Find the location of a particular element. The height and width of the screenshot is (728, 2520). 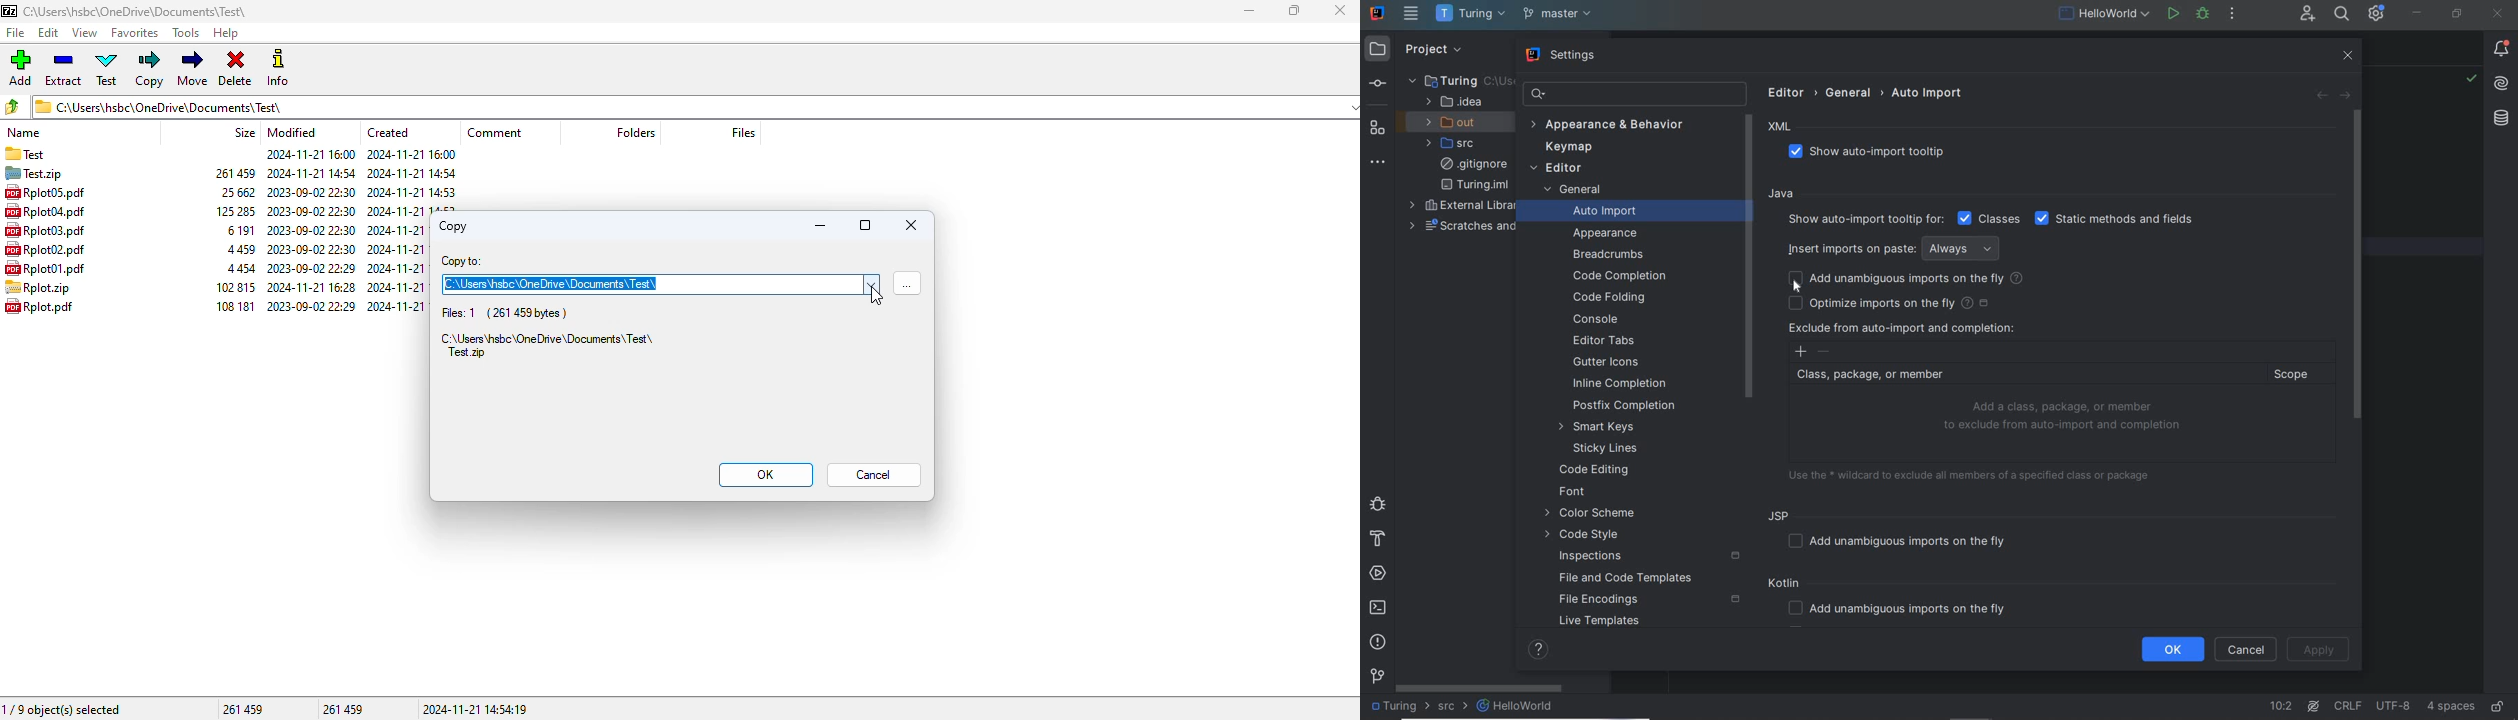

size is located at coordinates (236, 287).